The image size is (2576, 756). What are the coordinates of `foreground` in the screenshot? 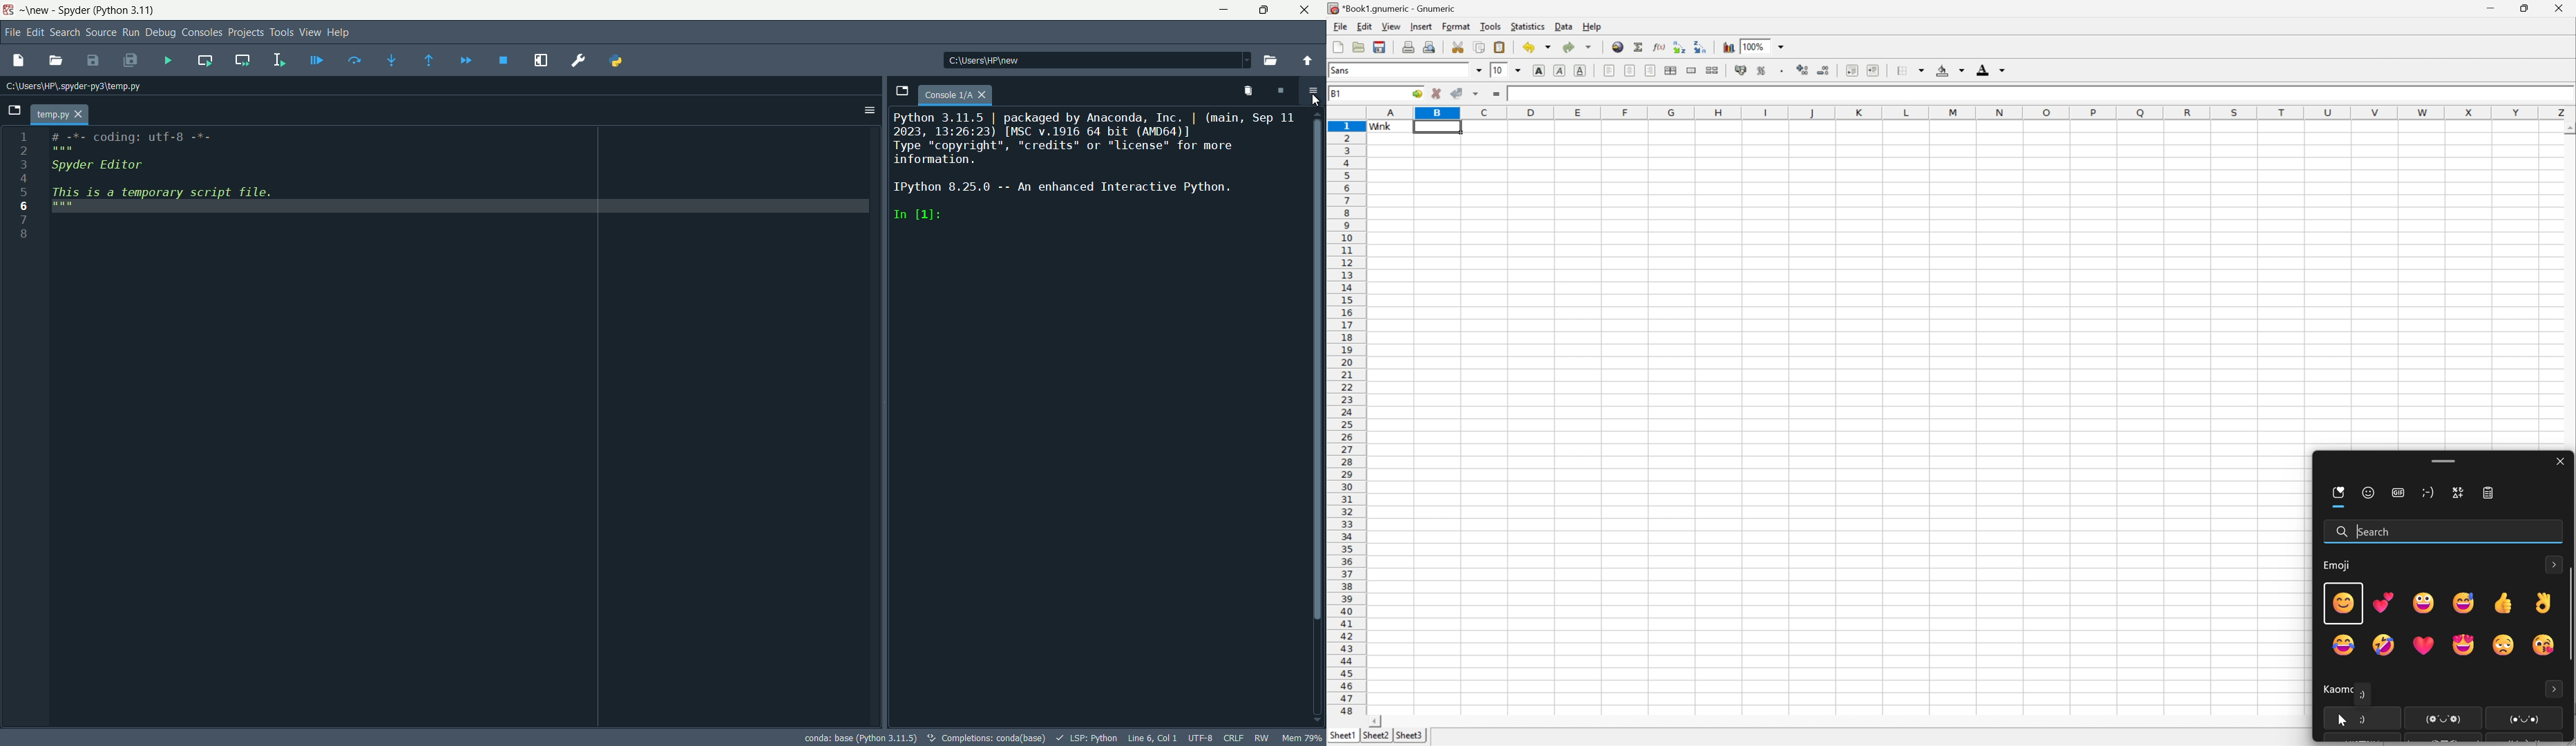 It's located at (1993, 69).